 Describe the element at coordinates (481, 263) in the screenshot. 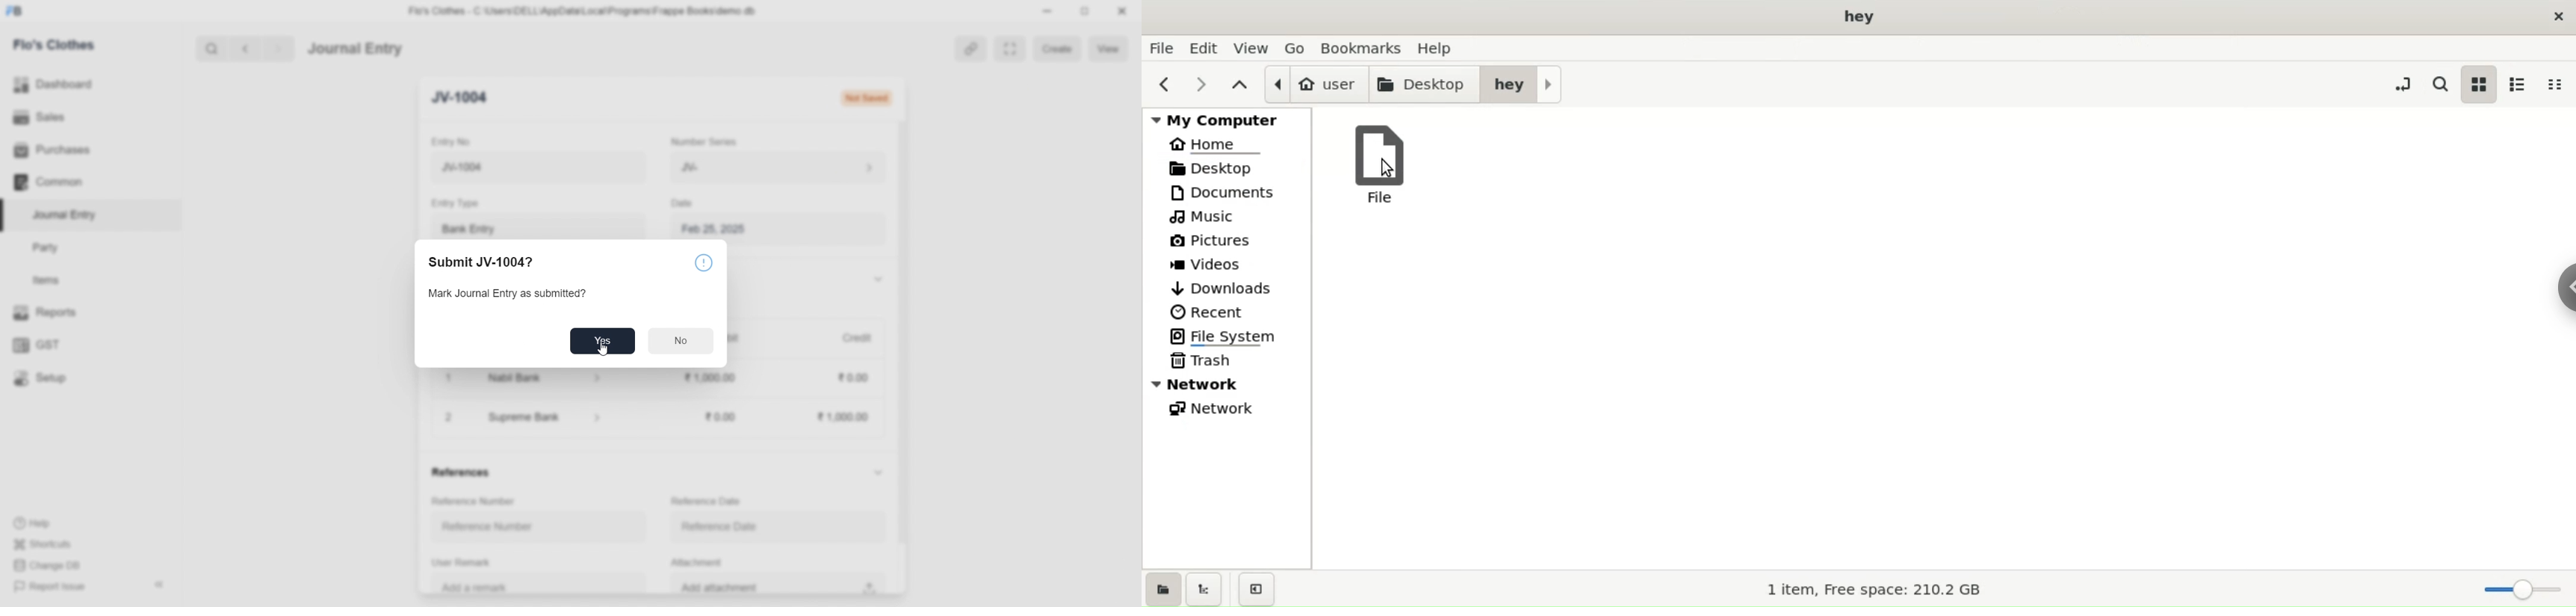

I see `Submit JV-1004?` at that location.